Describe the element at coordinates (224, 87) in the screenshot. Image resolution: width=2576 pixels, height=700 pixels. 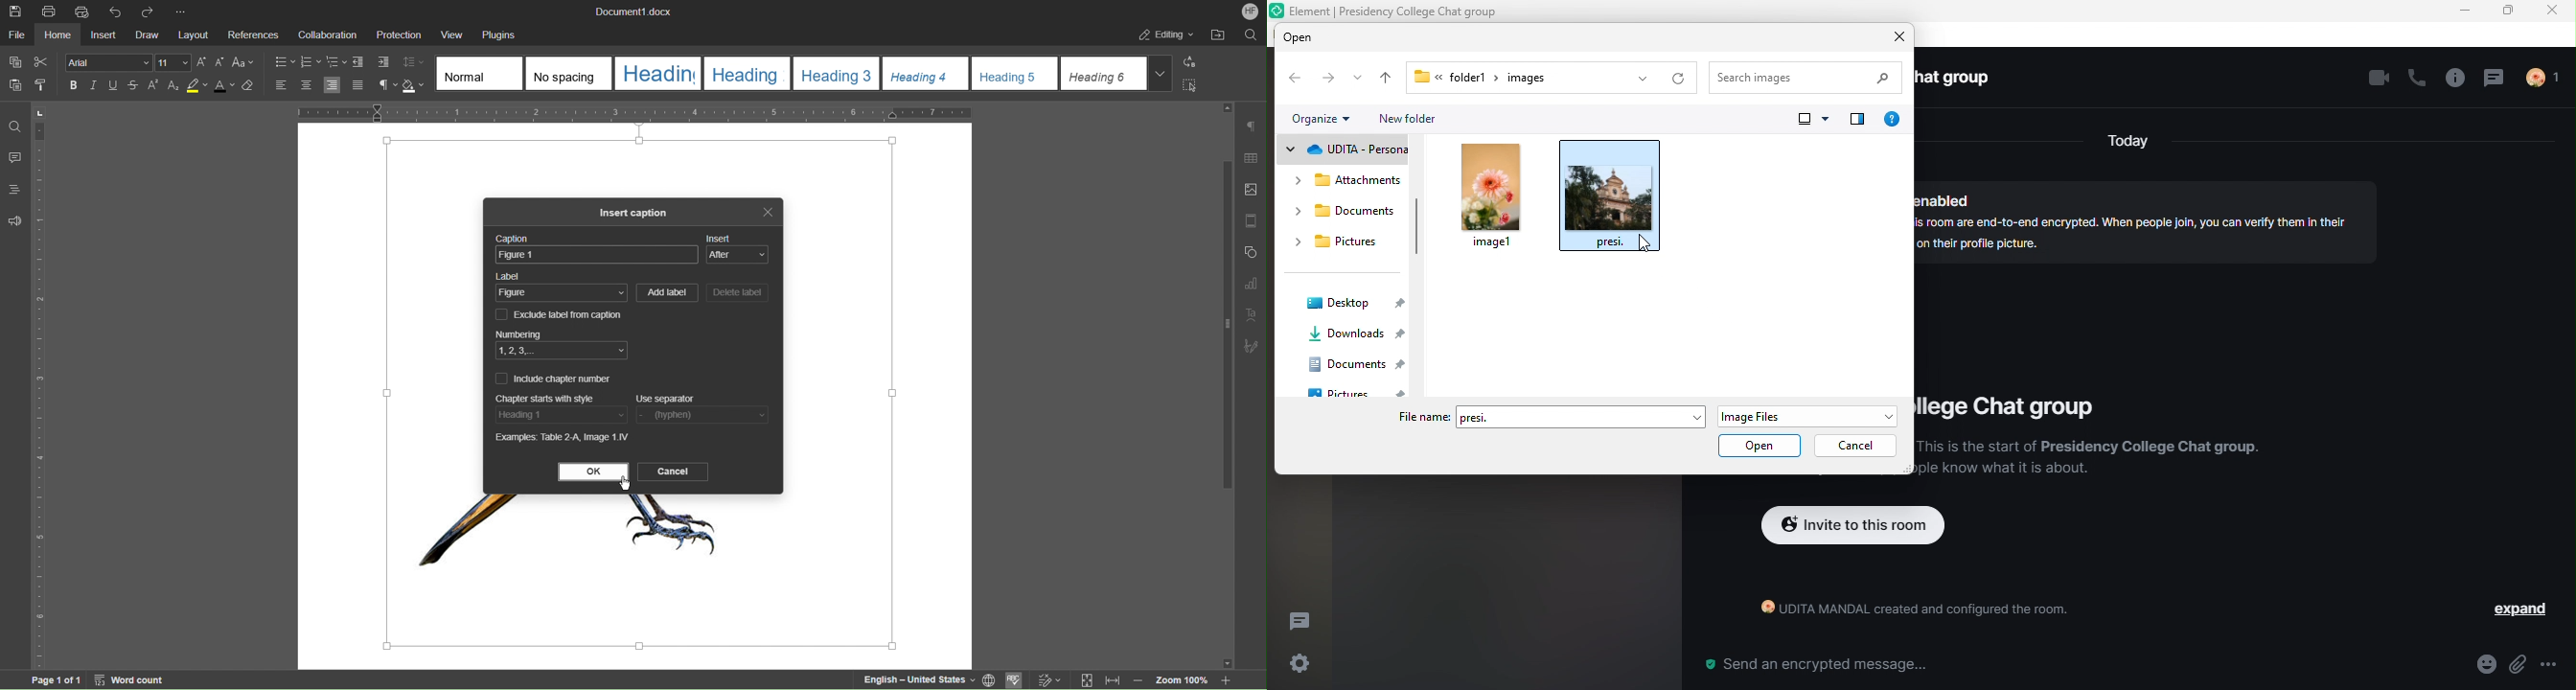
I see `Font Color` at that location.